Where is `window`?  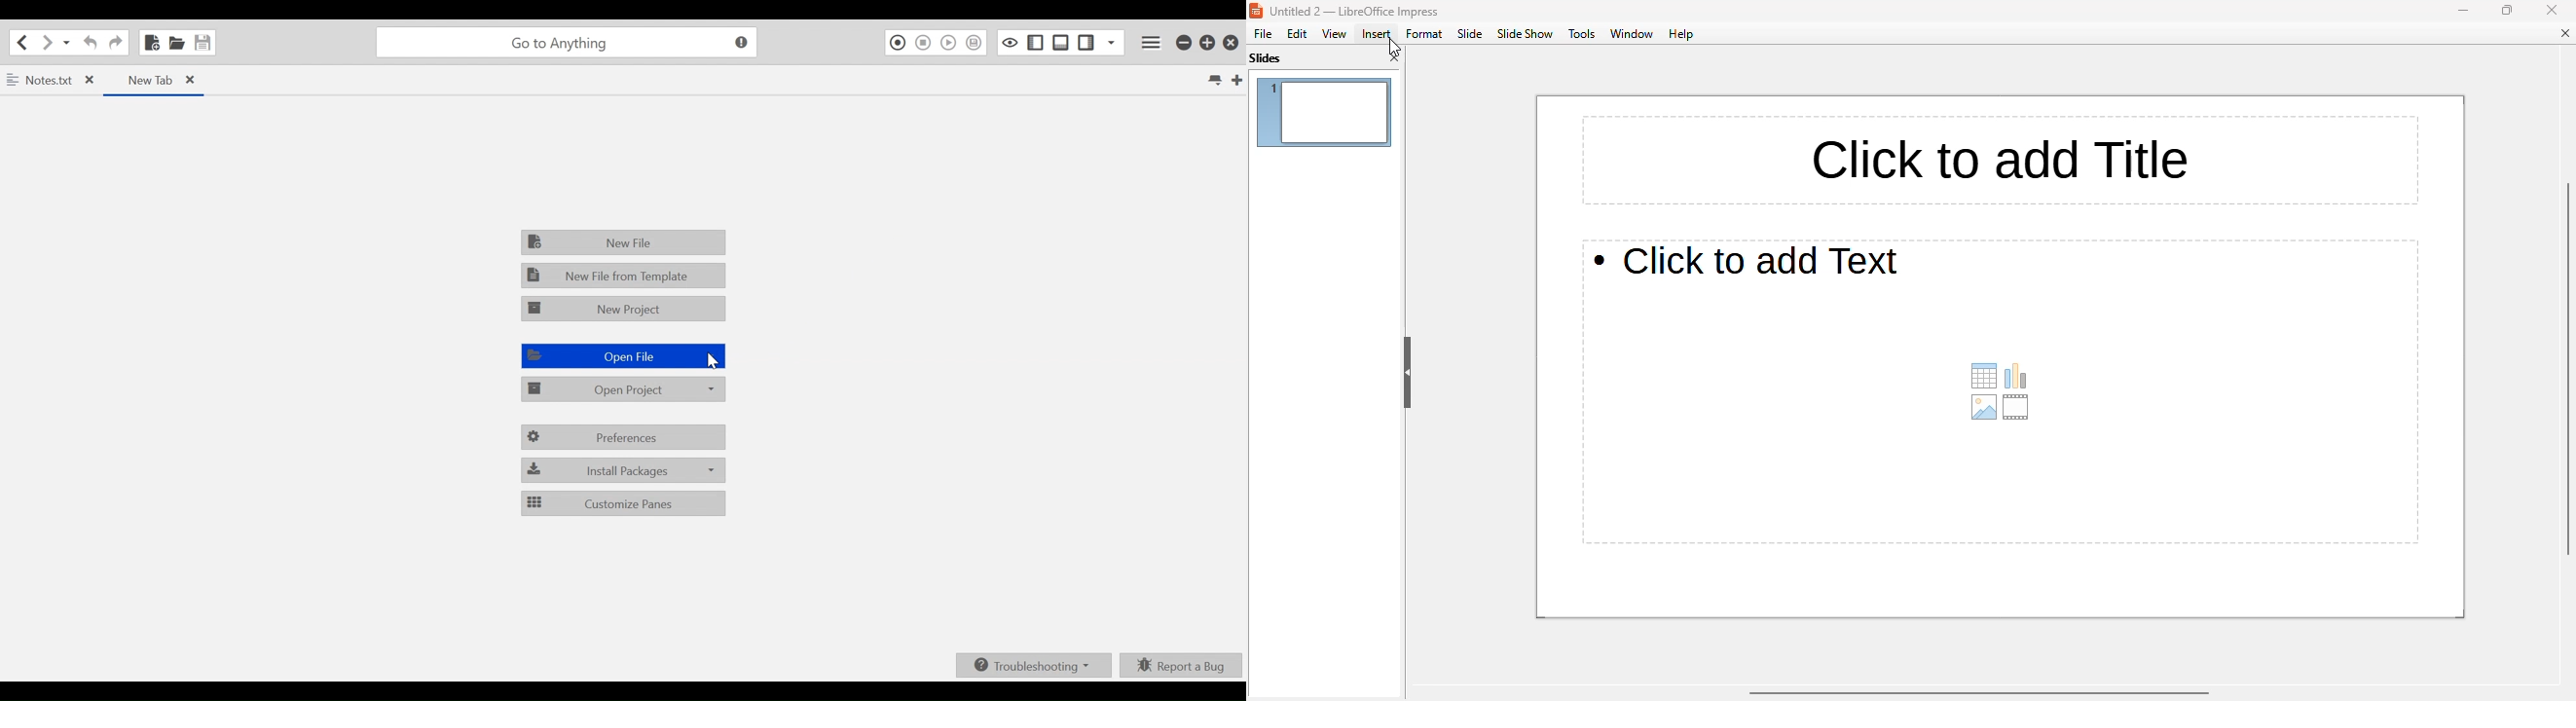
window is located at coordinates (1632, 33).